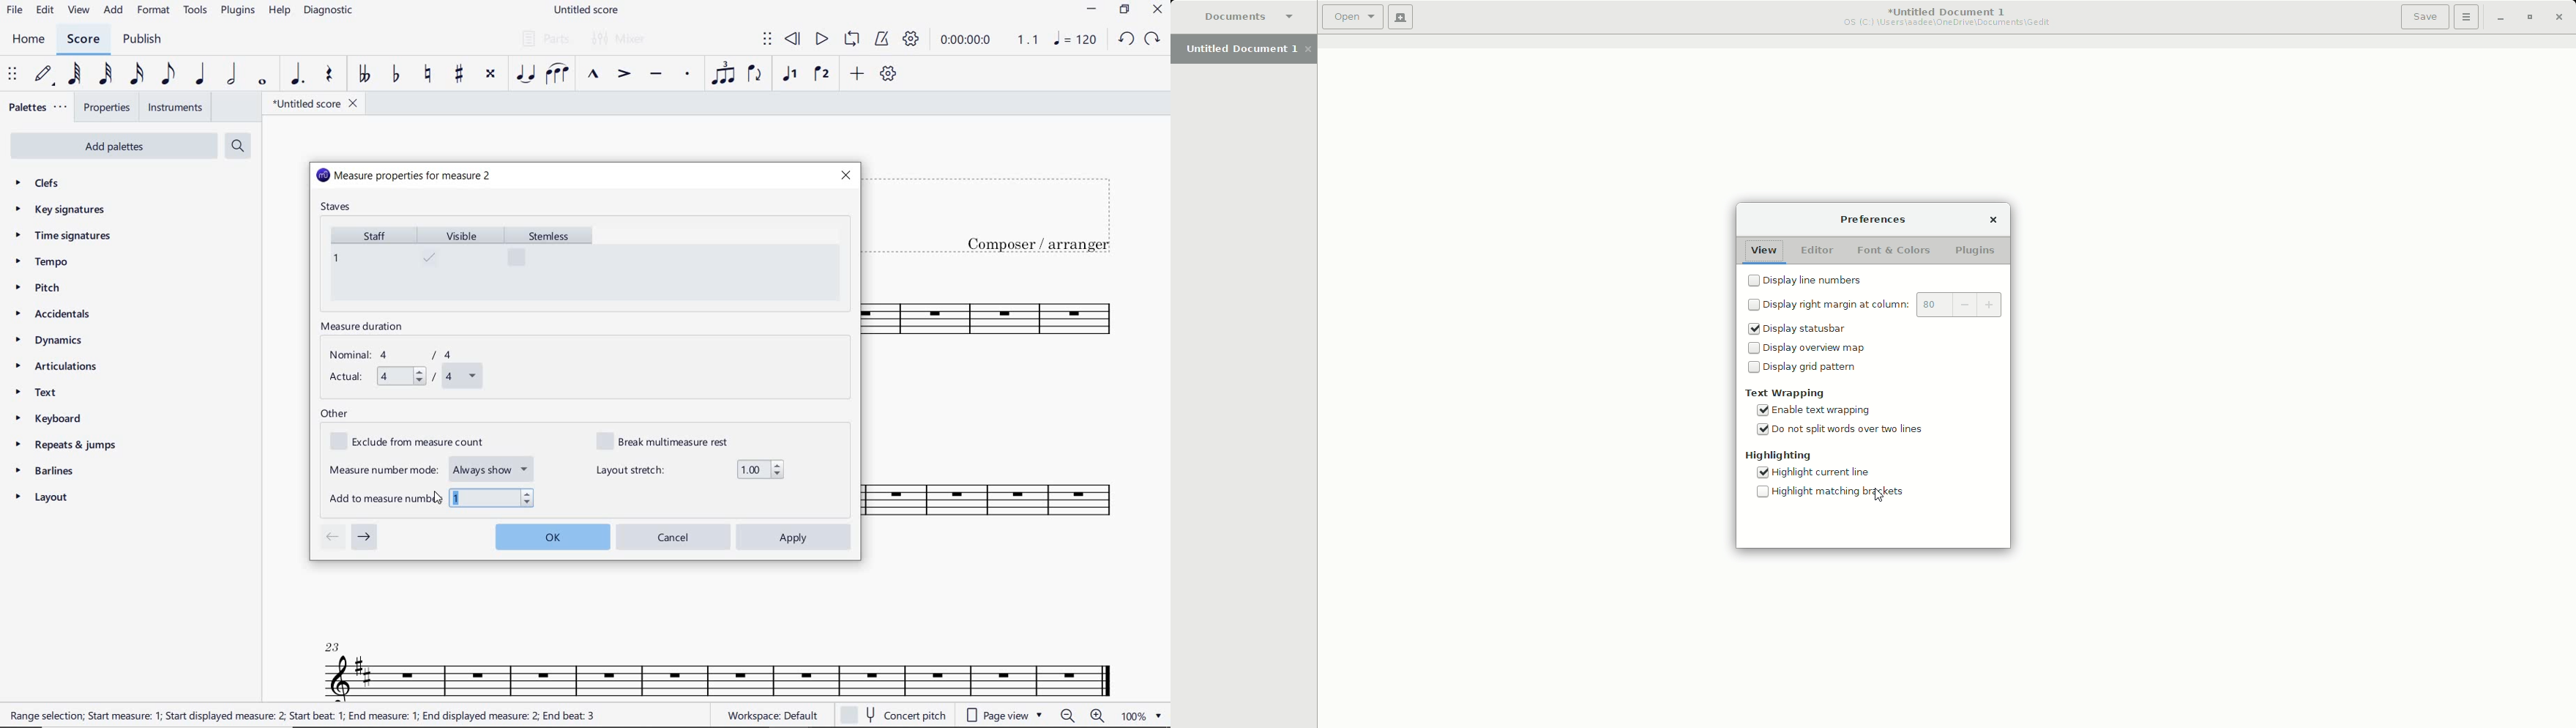 The image size is (2576, 728). What do you see at coordinates (172, 107) in the screenshot?
I see `INSTRUMENTS` at bounding box center [172, 107].